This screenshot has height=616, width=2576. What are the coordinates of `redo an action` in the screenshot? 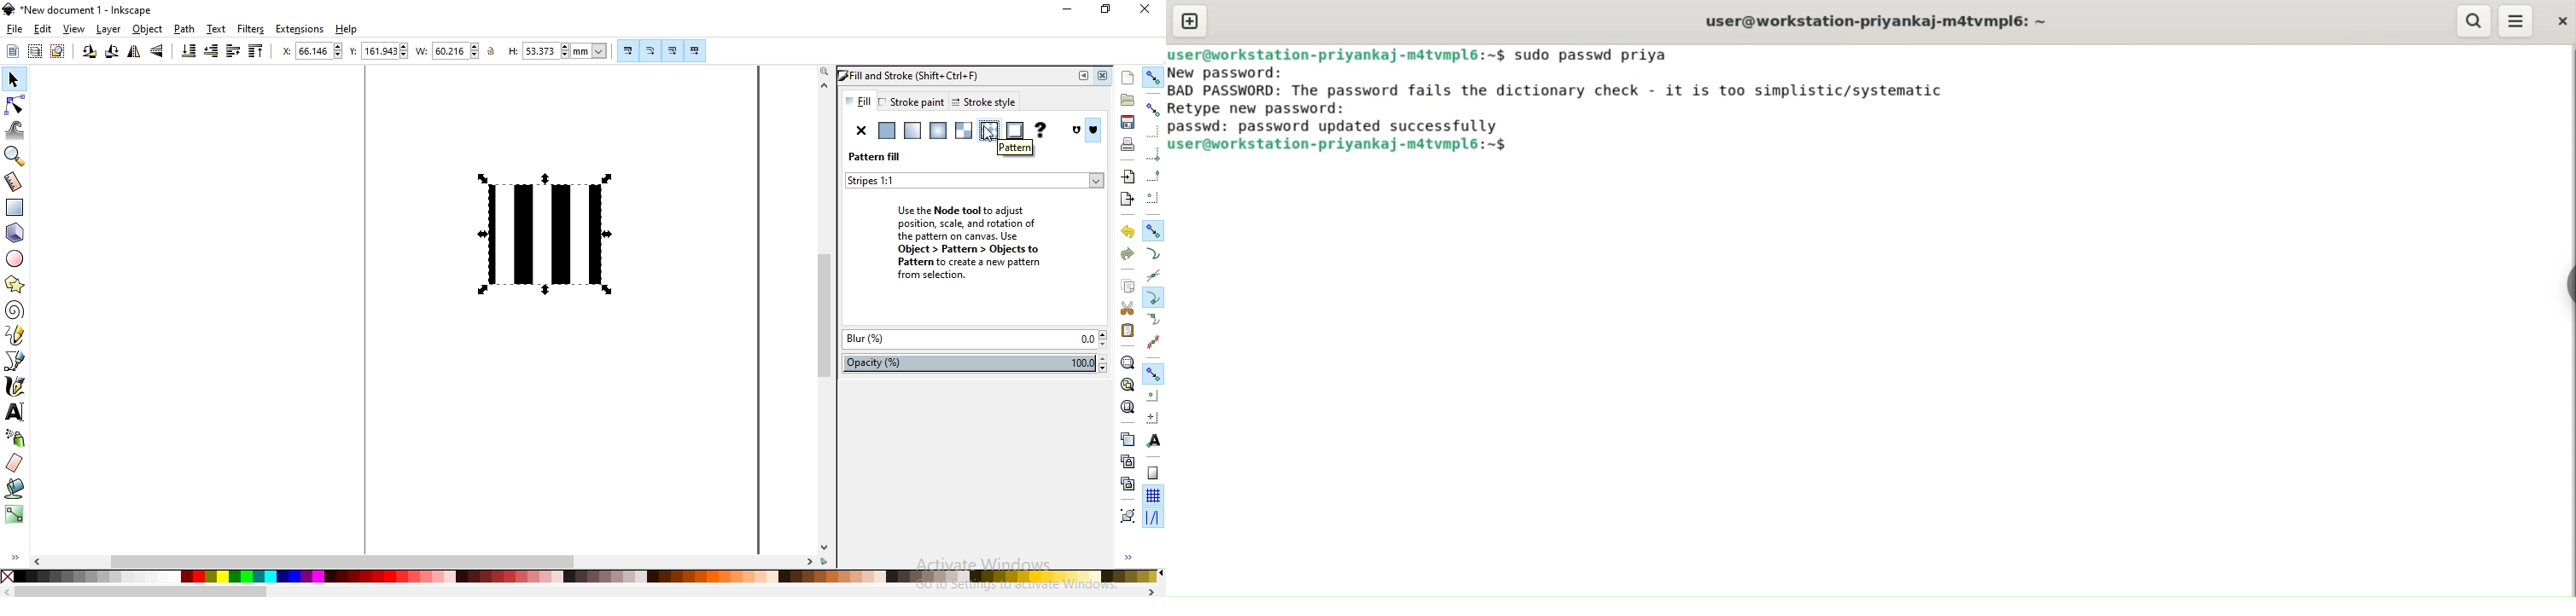 It's located at (1127, 252).